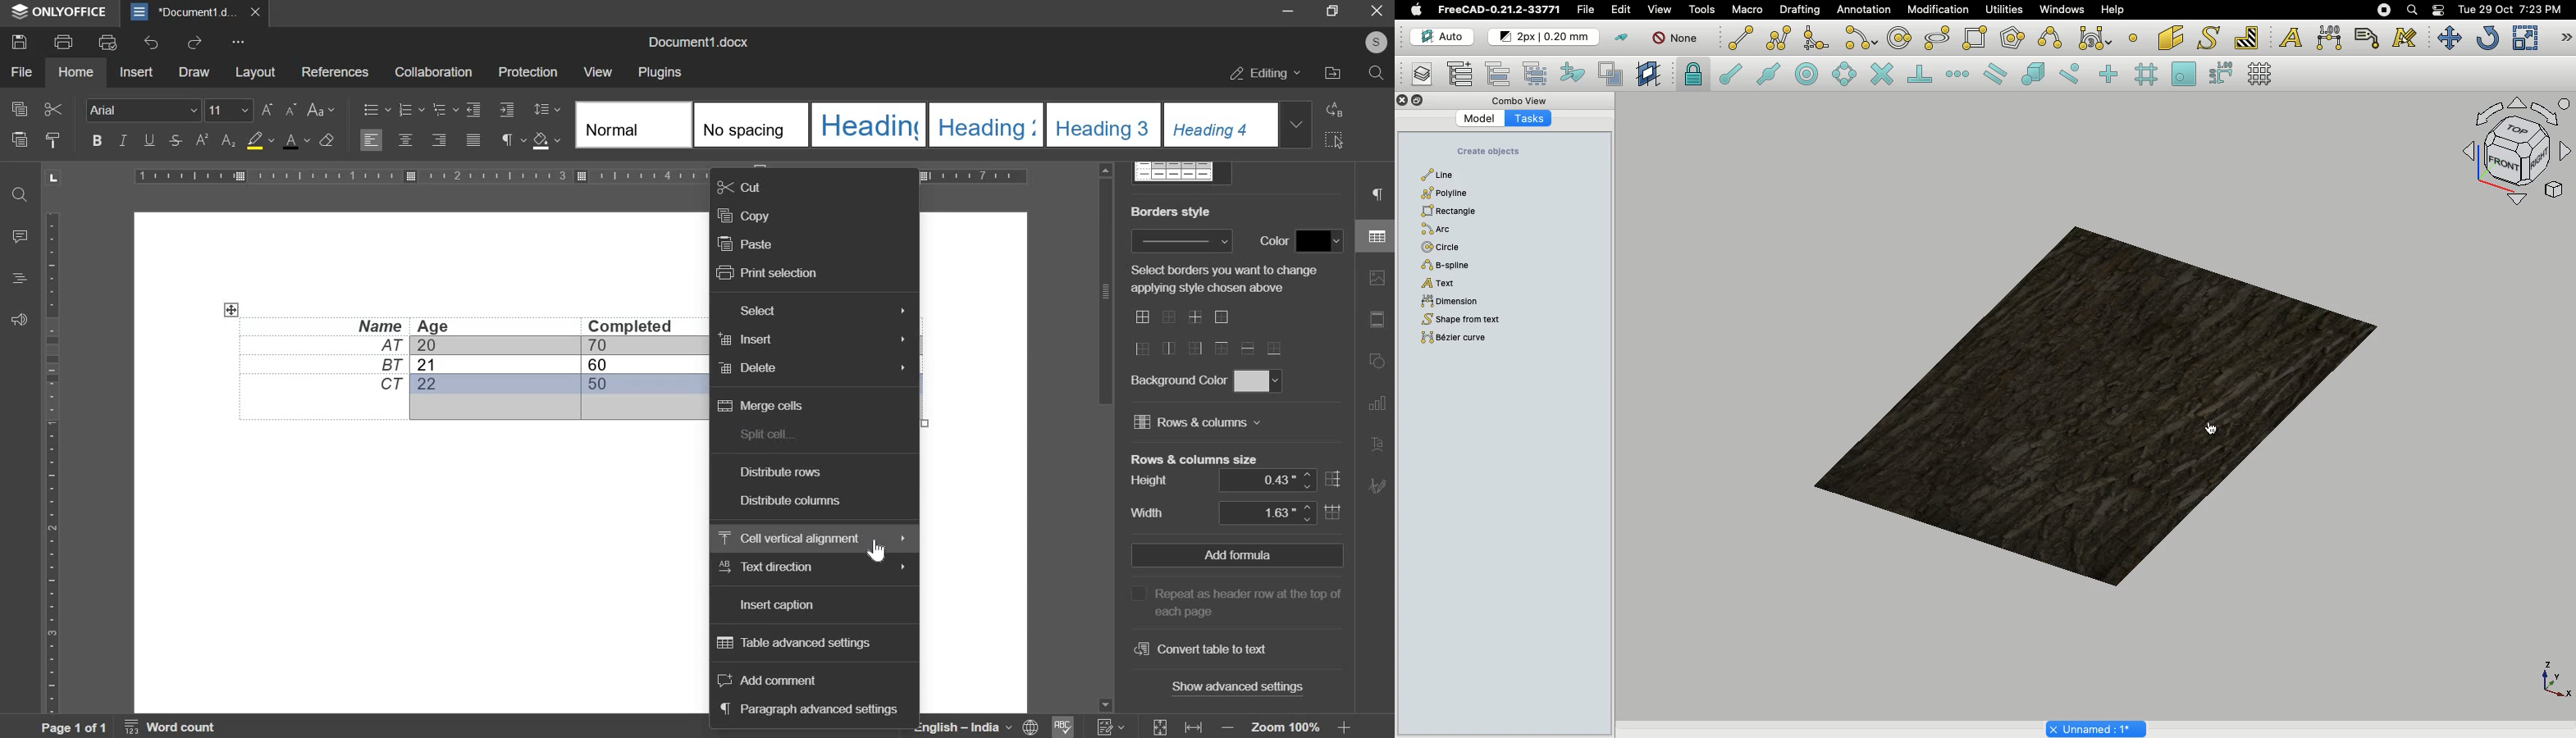 This screenshot has height=756, width=2576. Describe the element at coordinates (433, 71) in the screenshot. I see `collaboration` at that location.